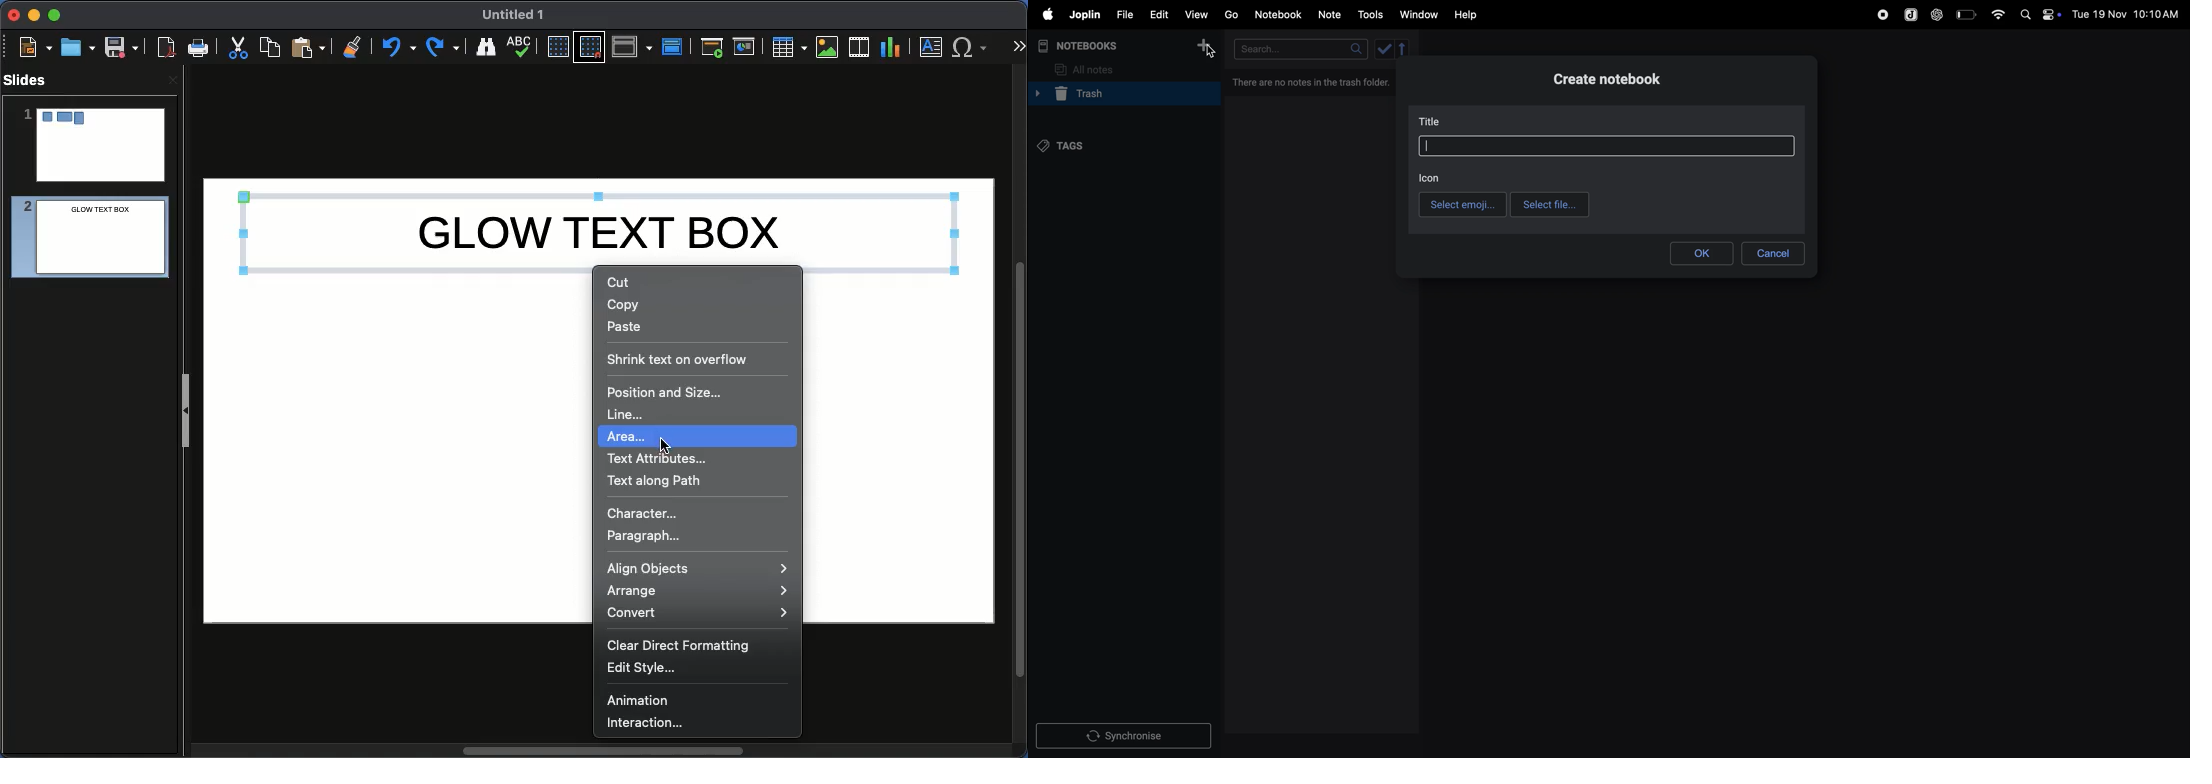 This screenshot has height=784, width=2212. Describe the element at coordinates (2054, 15) in the screenshot. I see `on/off` at that location.